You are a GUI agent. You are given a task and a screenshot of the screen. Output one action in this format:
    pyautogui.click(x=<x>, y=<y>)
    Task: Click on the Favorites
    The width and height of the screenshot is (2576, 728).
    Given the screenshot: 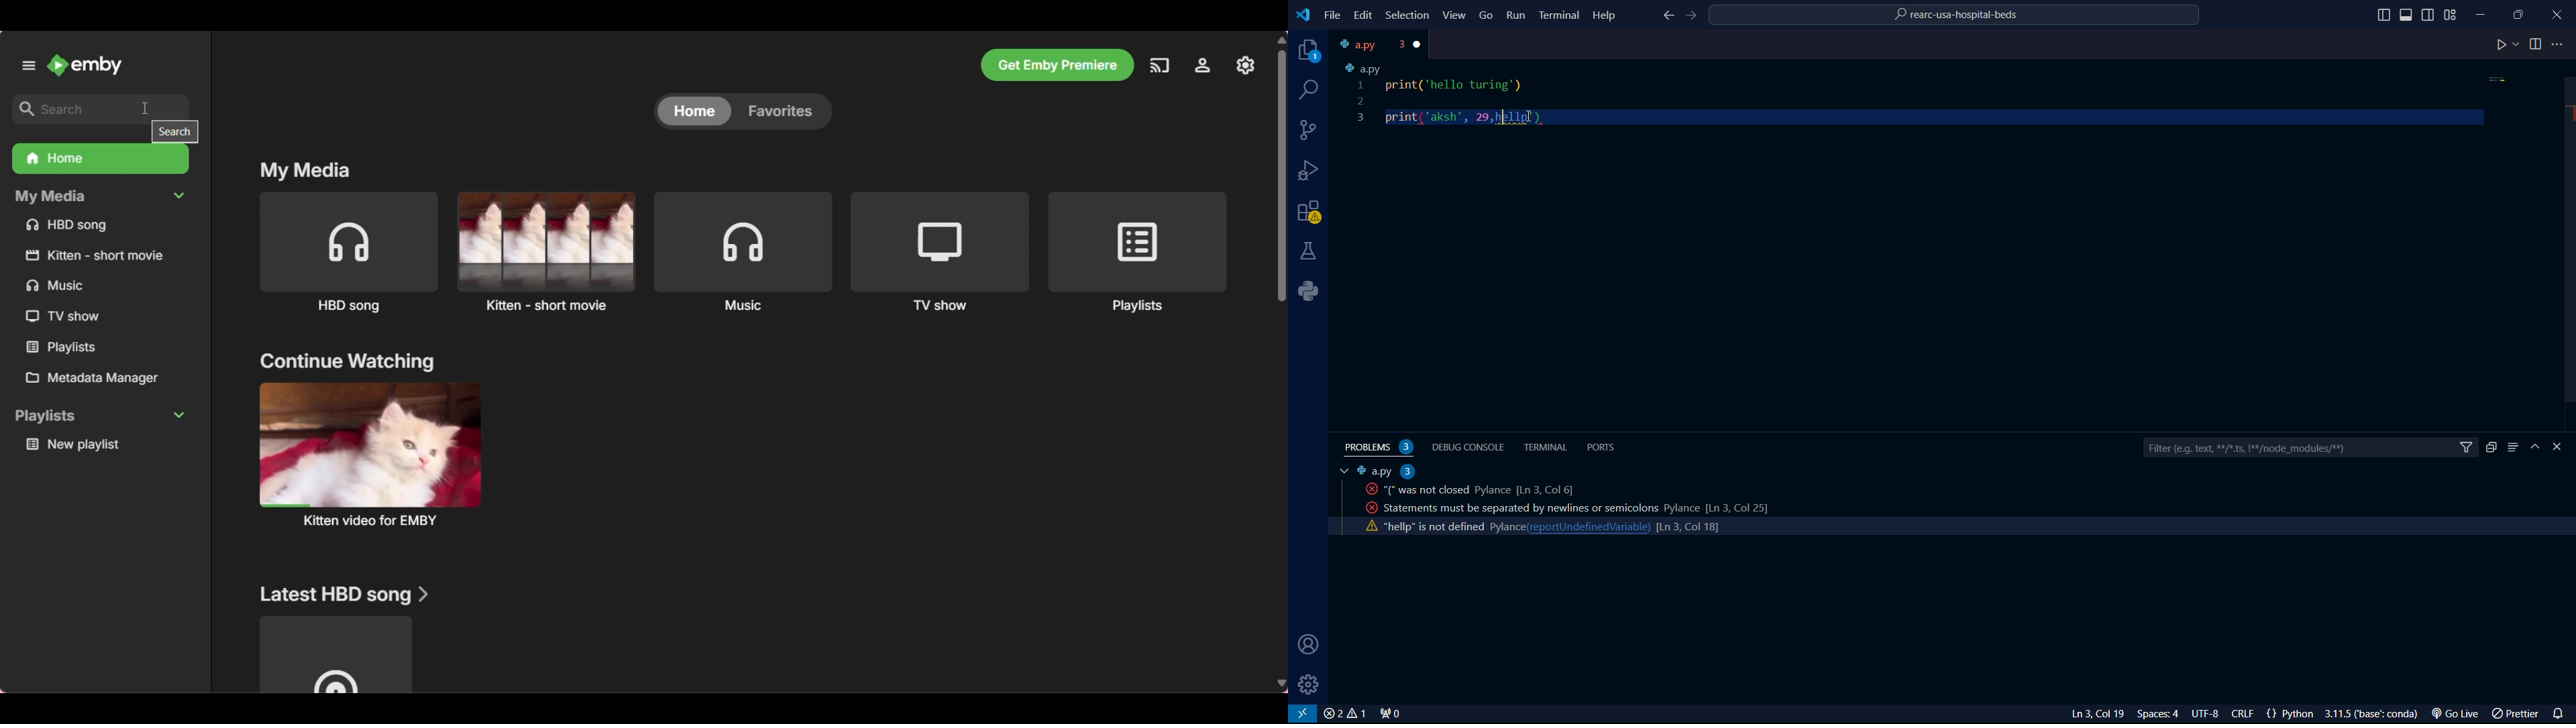 What is the action you would take?
    pyautogui.click(x=784, y=111)
    